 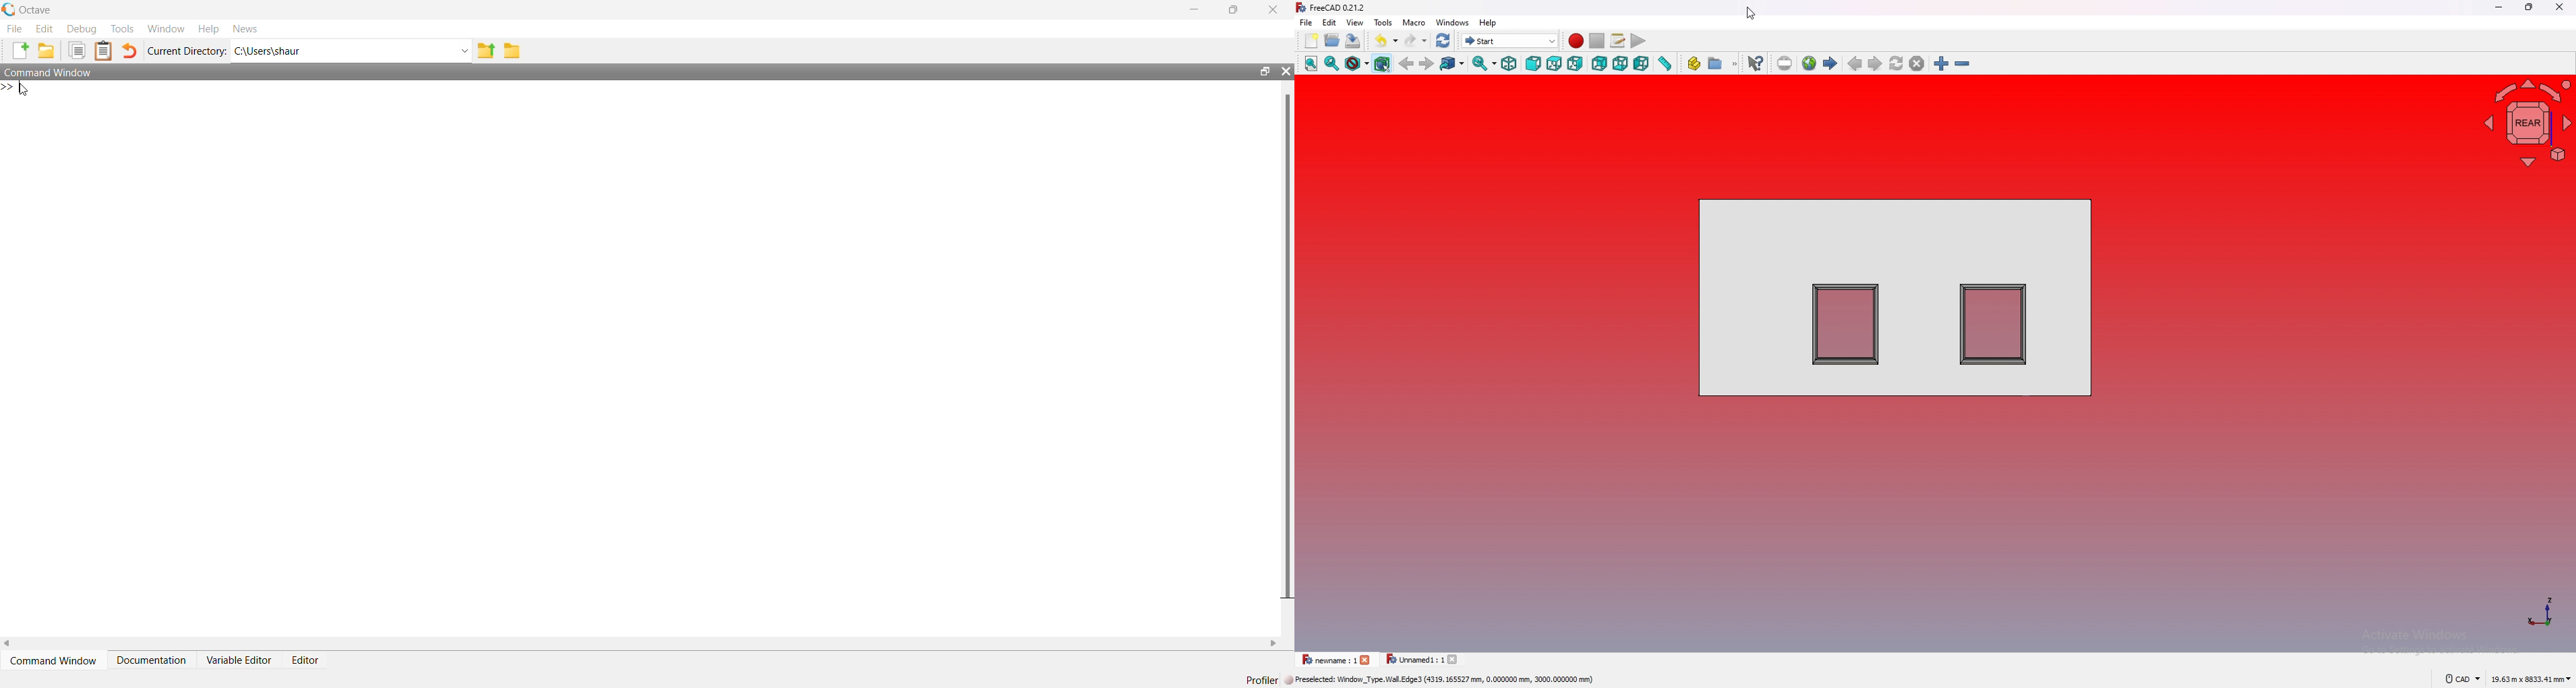 What do you see at coordinates (1357, 63) in the screenshot?
I see `draw style` at bounding box center [1357, 63].